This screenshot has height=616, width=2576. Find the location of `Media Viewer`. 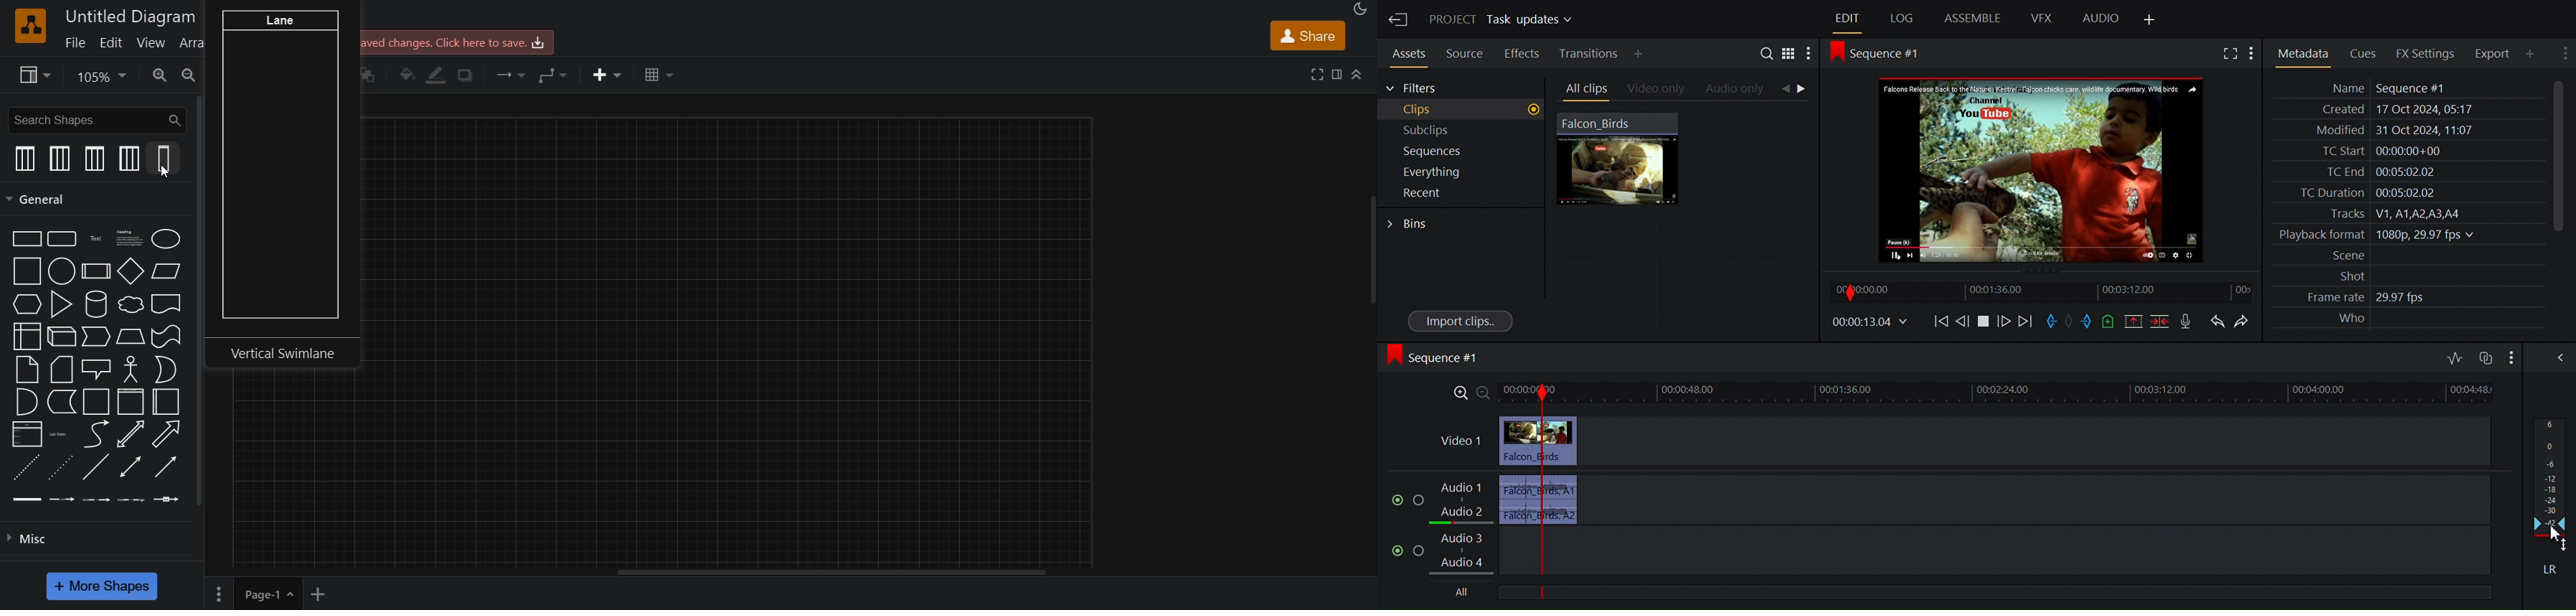

Media Viewer is located at coordinates (2041, 169).